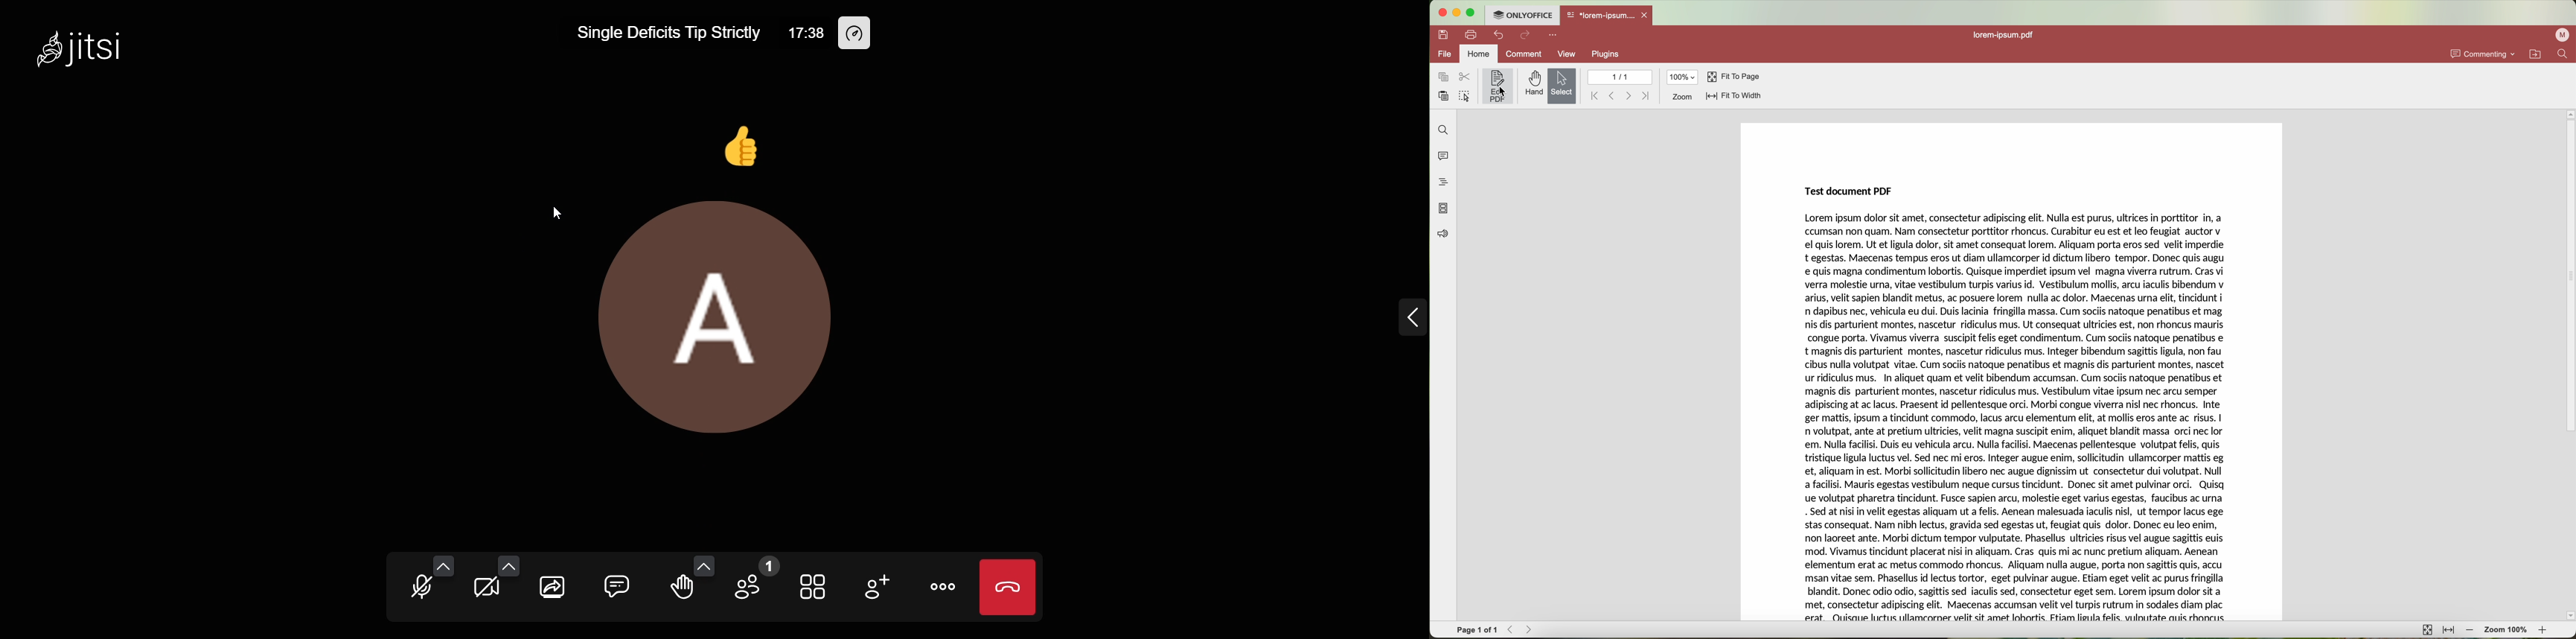 The image size is (2576, 644). I want to click on First page, so click(1594, 96).